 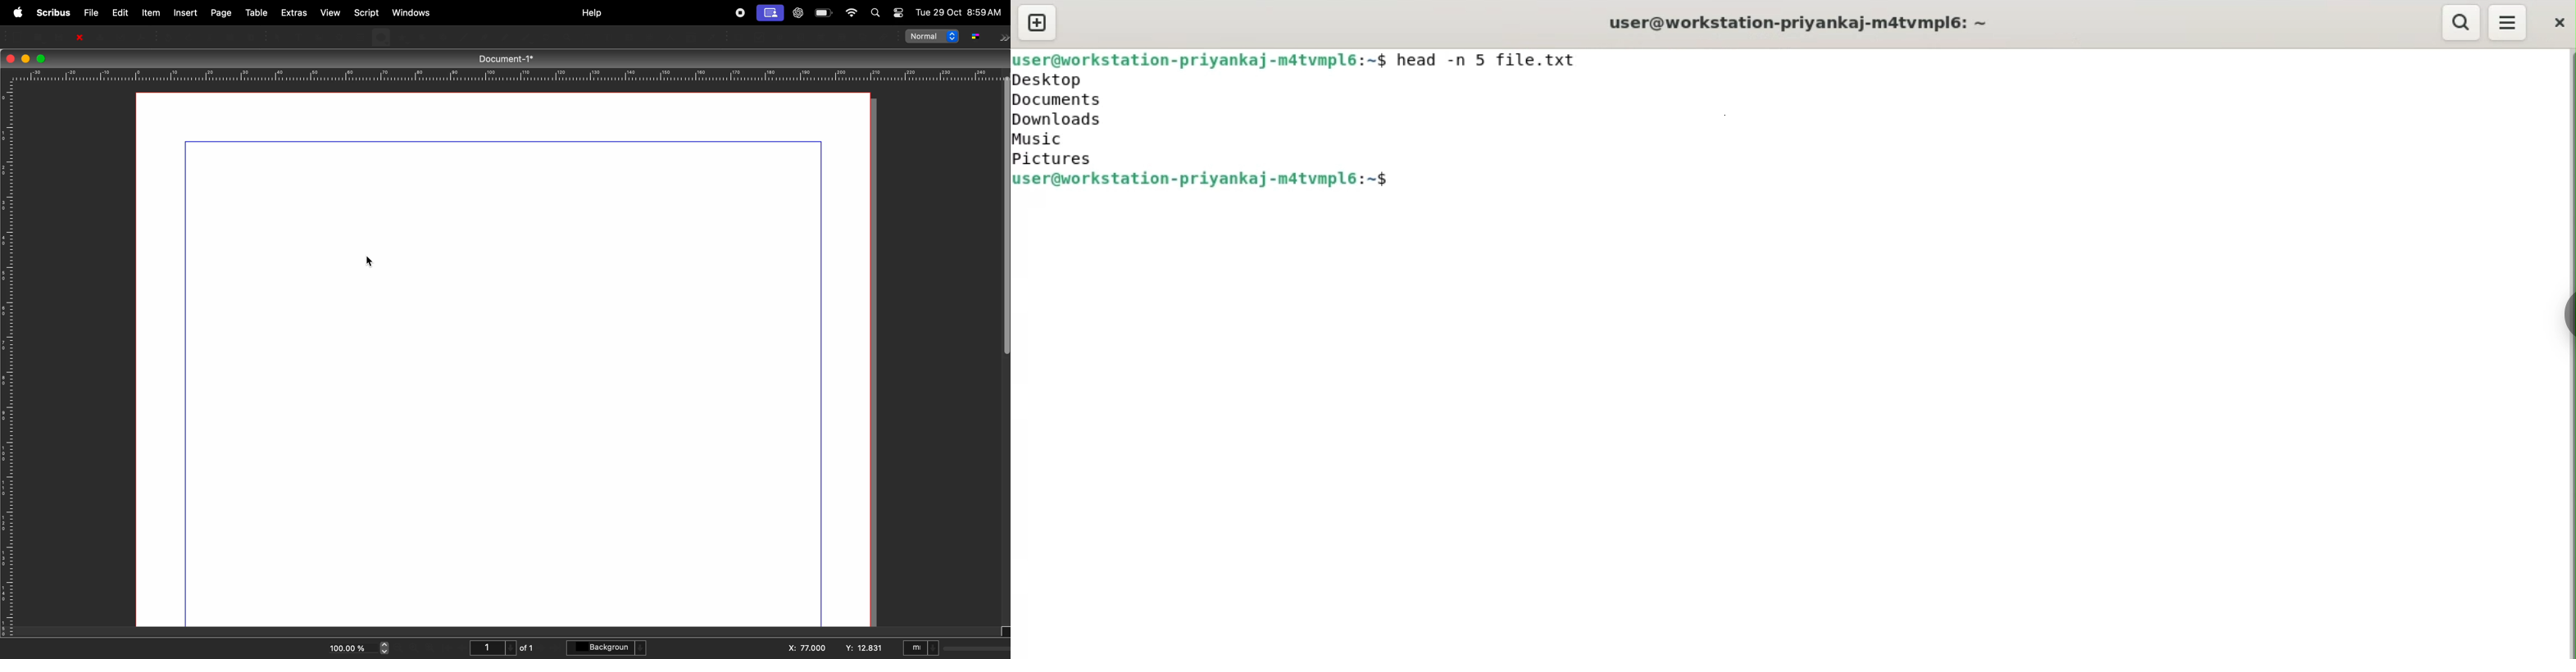 What do you see at coordinates (670, 37) in the screenshot?
I see `Measurements` at bounding box center [670, 37].